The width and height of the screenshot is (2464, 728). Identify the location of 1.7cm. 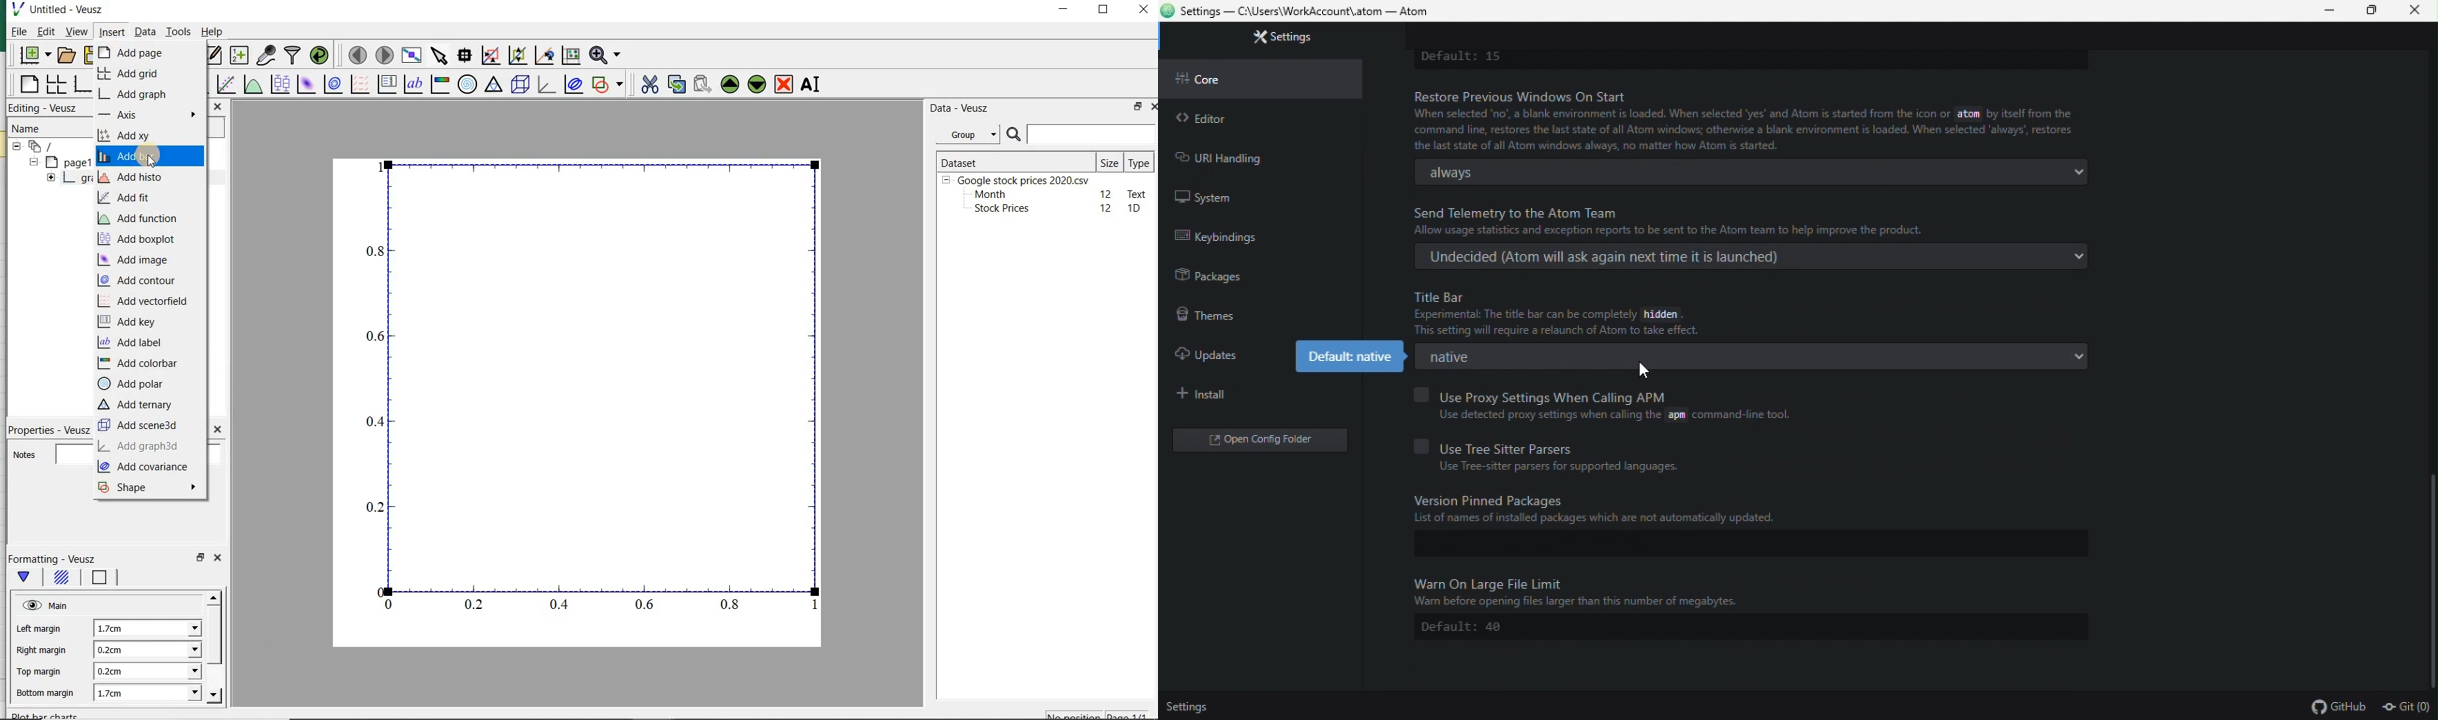
(146, 692).